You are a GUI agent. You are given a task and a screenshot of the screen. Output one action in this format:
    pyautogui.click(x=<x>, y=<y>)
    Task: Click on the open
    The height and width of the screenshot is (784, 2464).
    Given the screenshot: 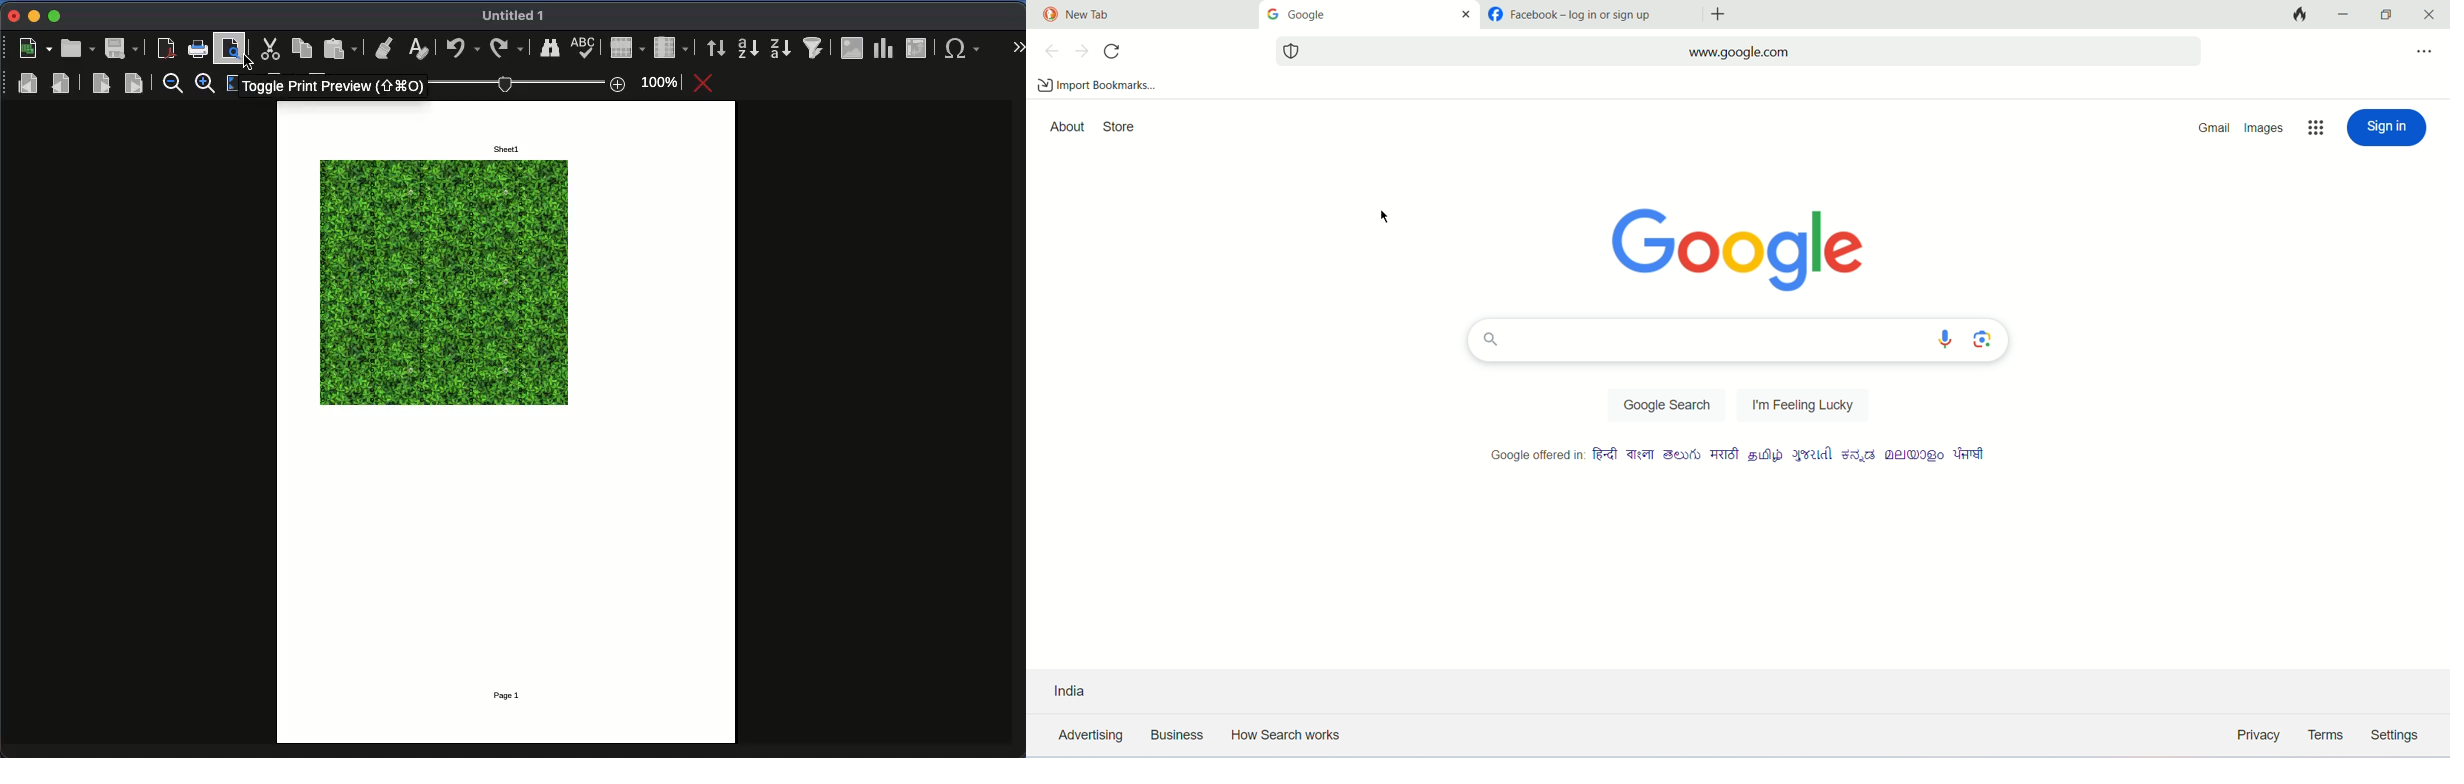 What is the action you would take?
    pyautogui.click(x=77, y=48)
    